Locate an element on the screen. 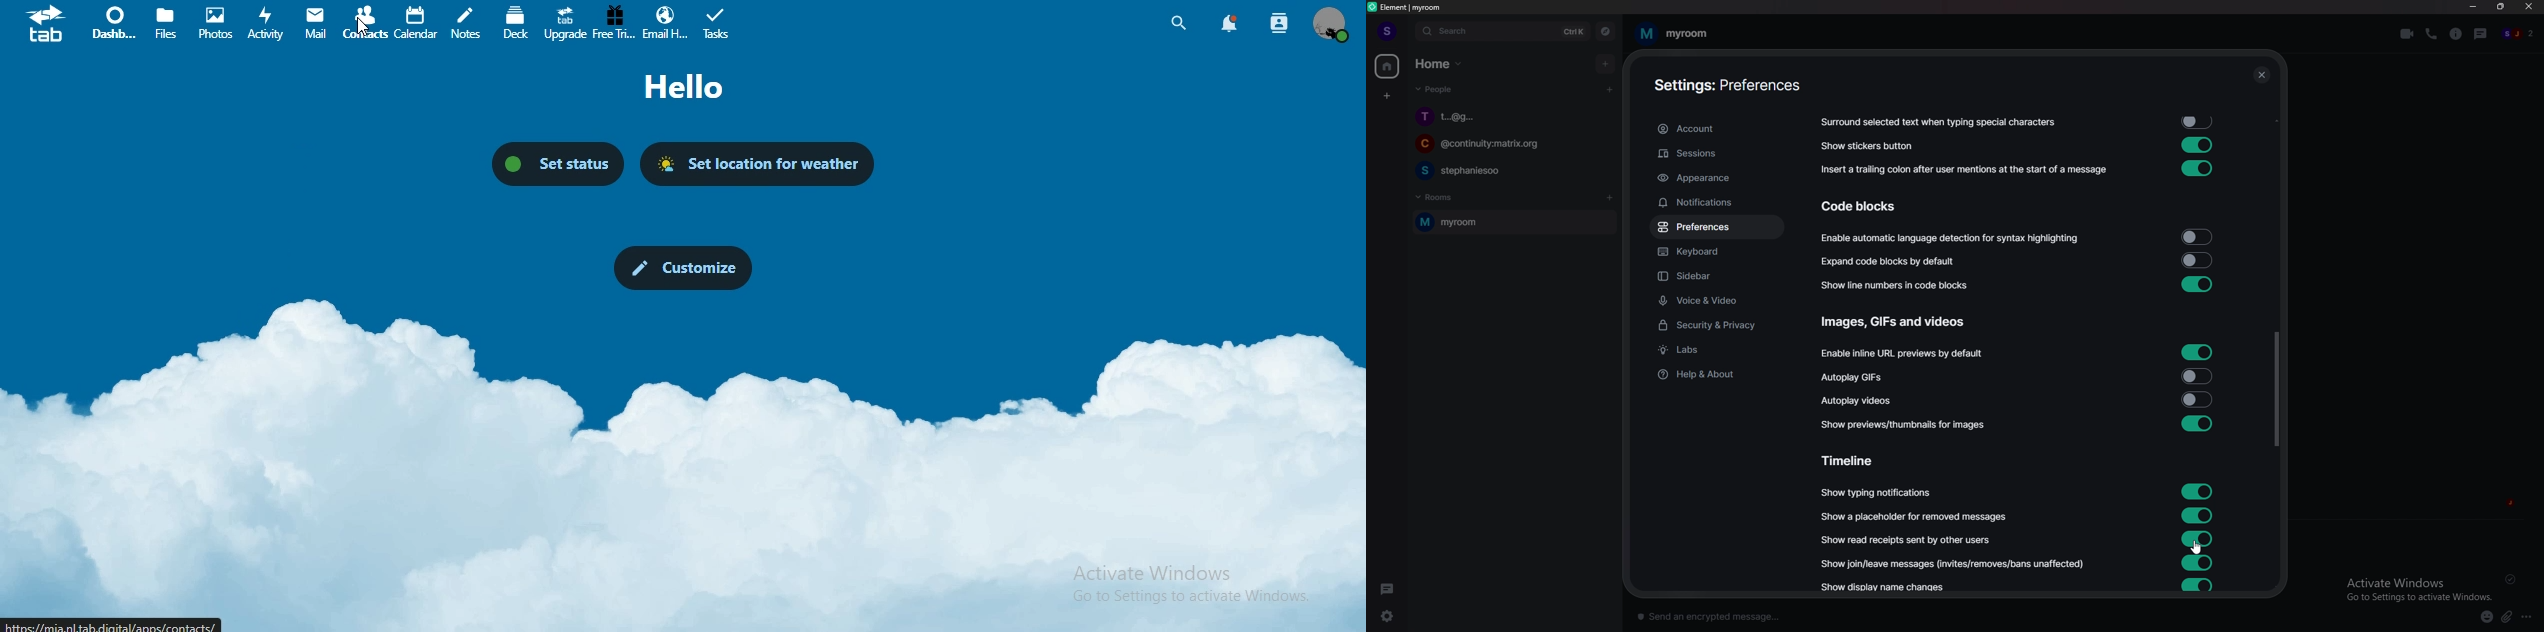 The width and height of the screenshot is (2548, 644). People is located at coordinates (1432, 91).